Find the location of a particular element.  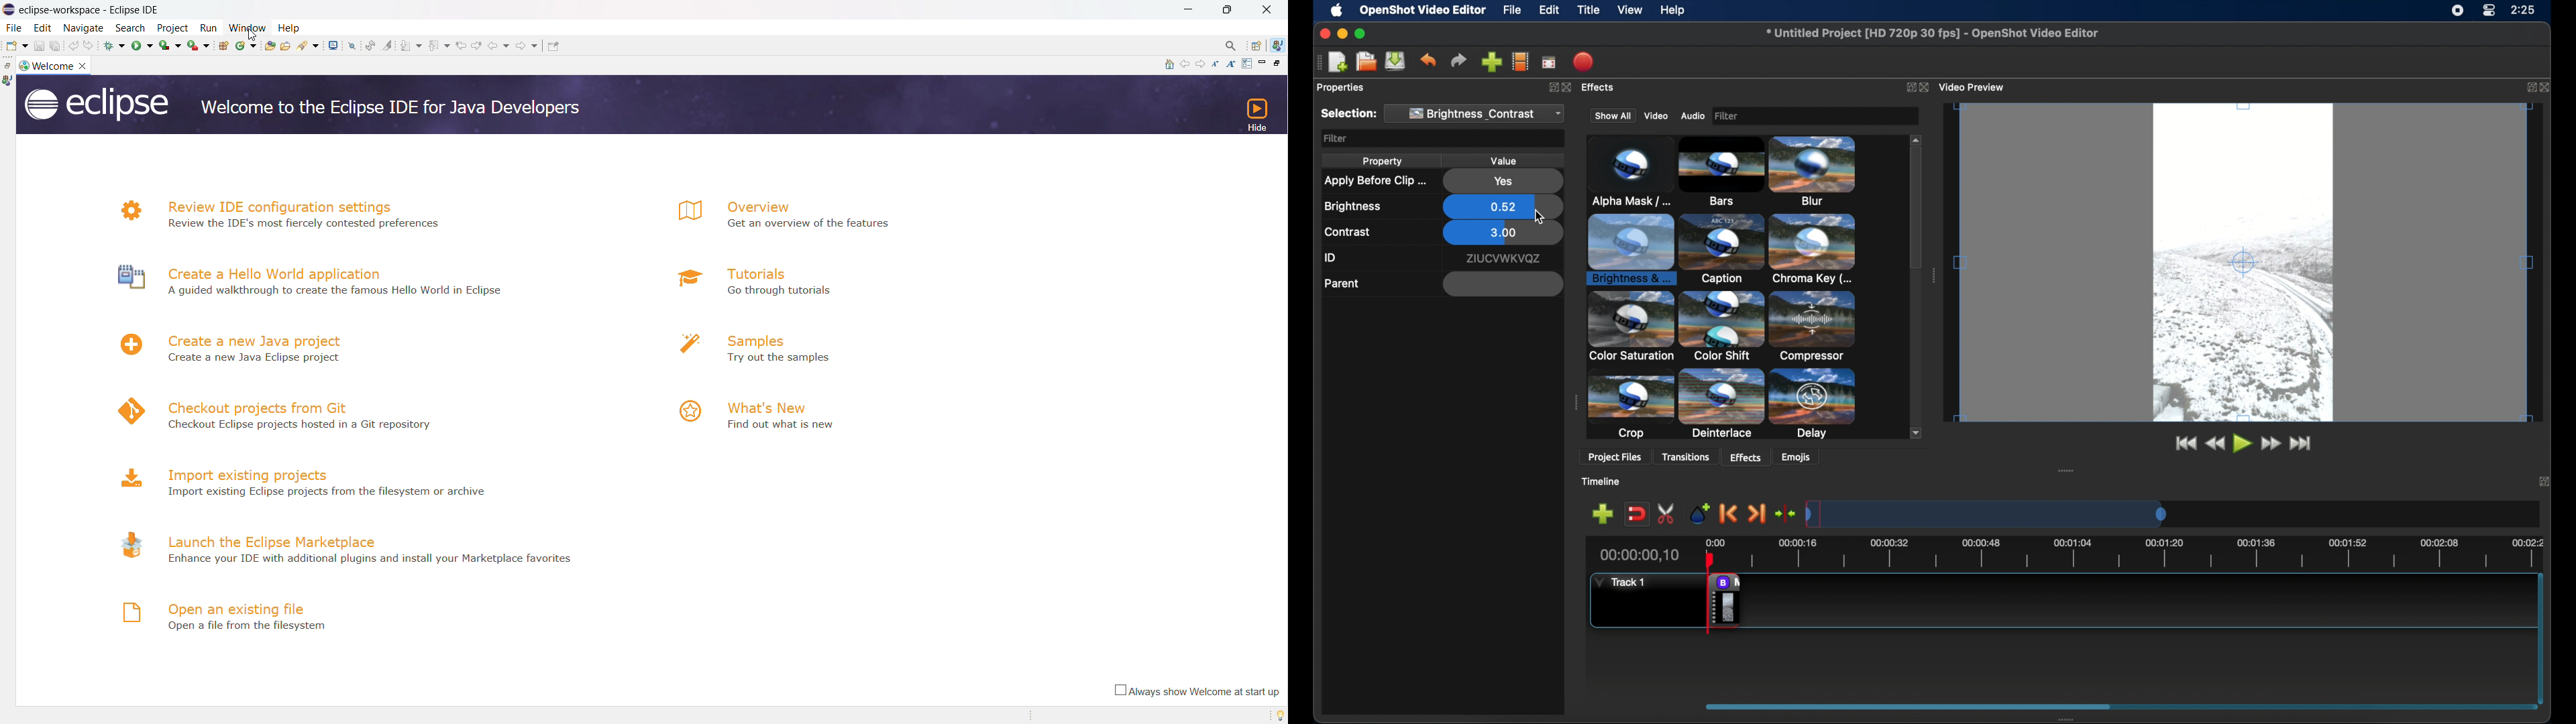

effects is located at coordinates (1743, 457).